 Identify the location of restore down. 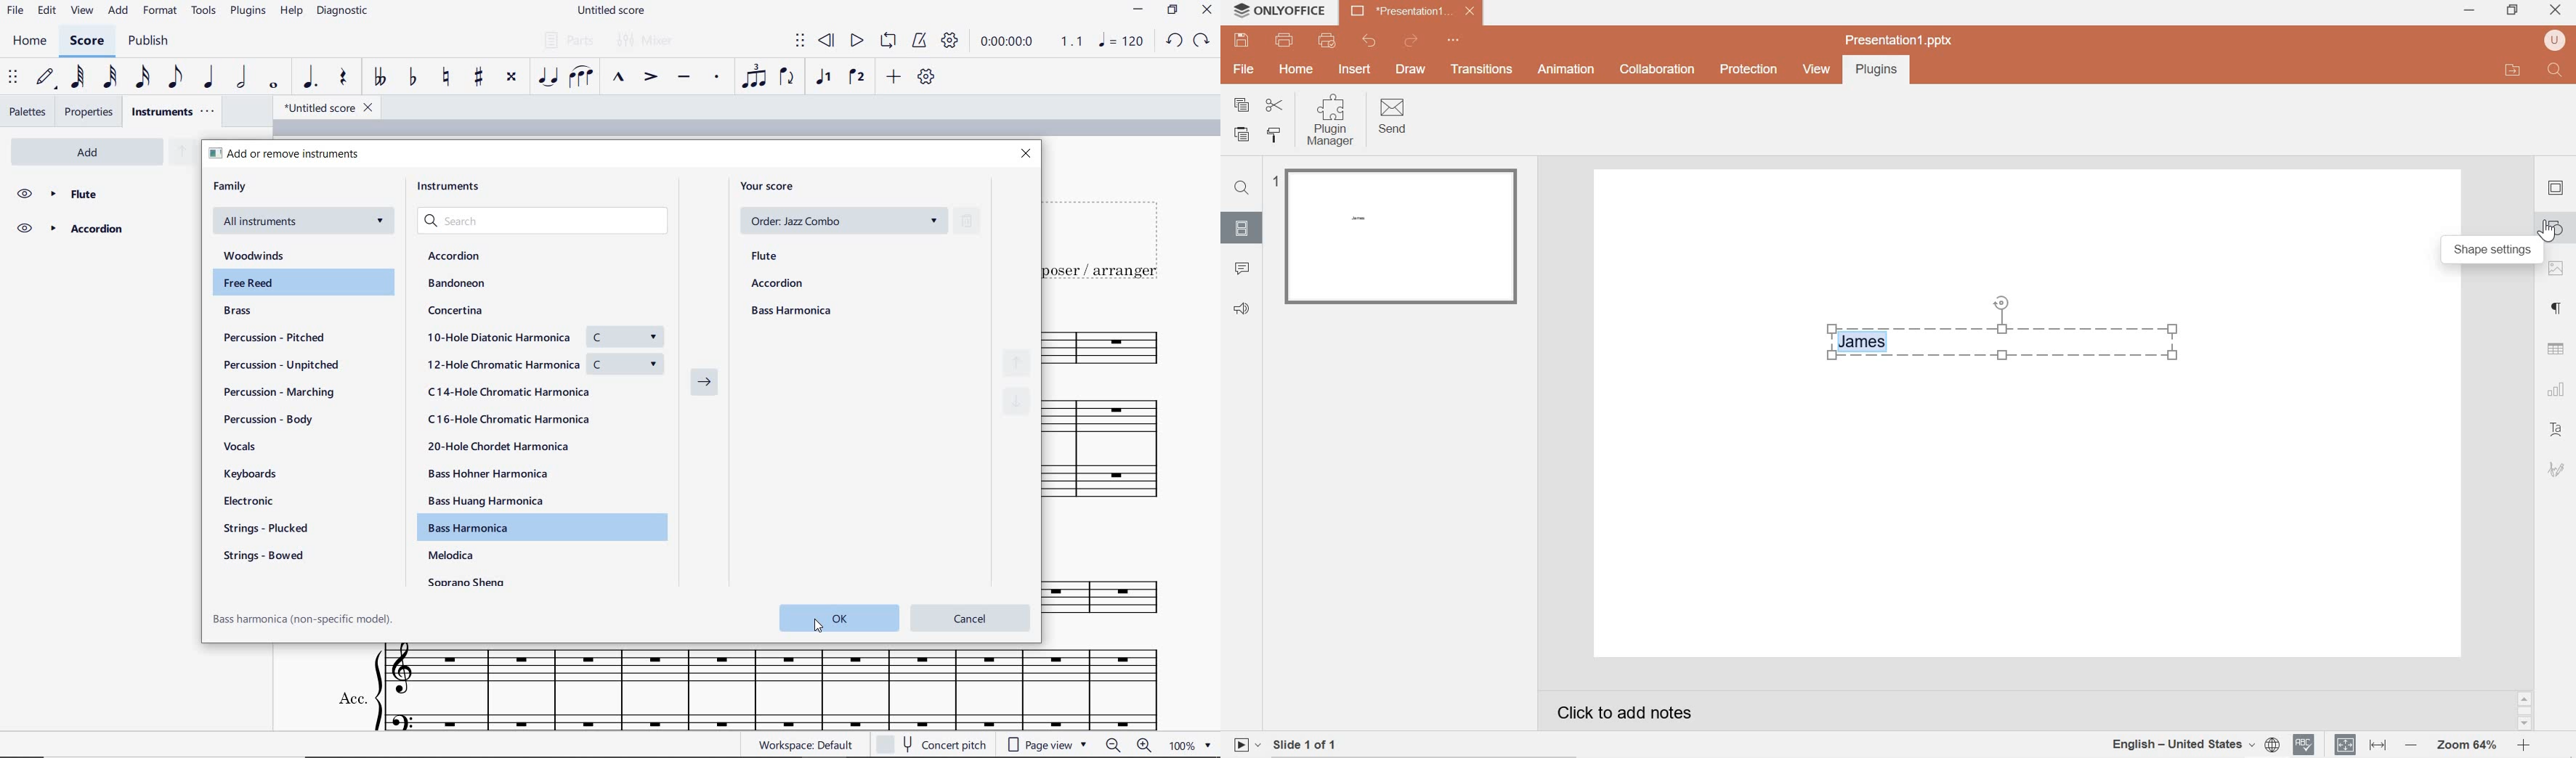
(2512, 8).